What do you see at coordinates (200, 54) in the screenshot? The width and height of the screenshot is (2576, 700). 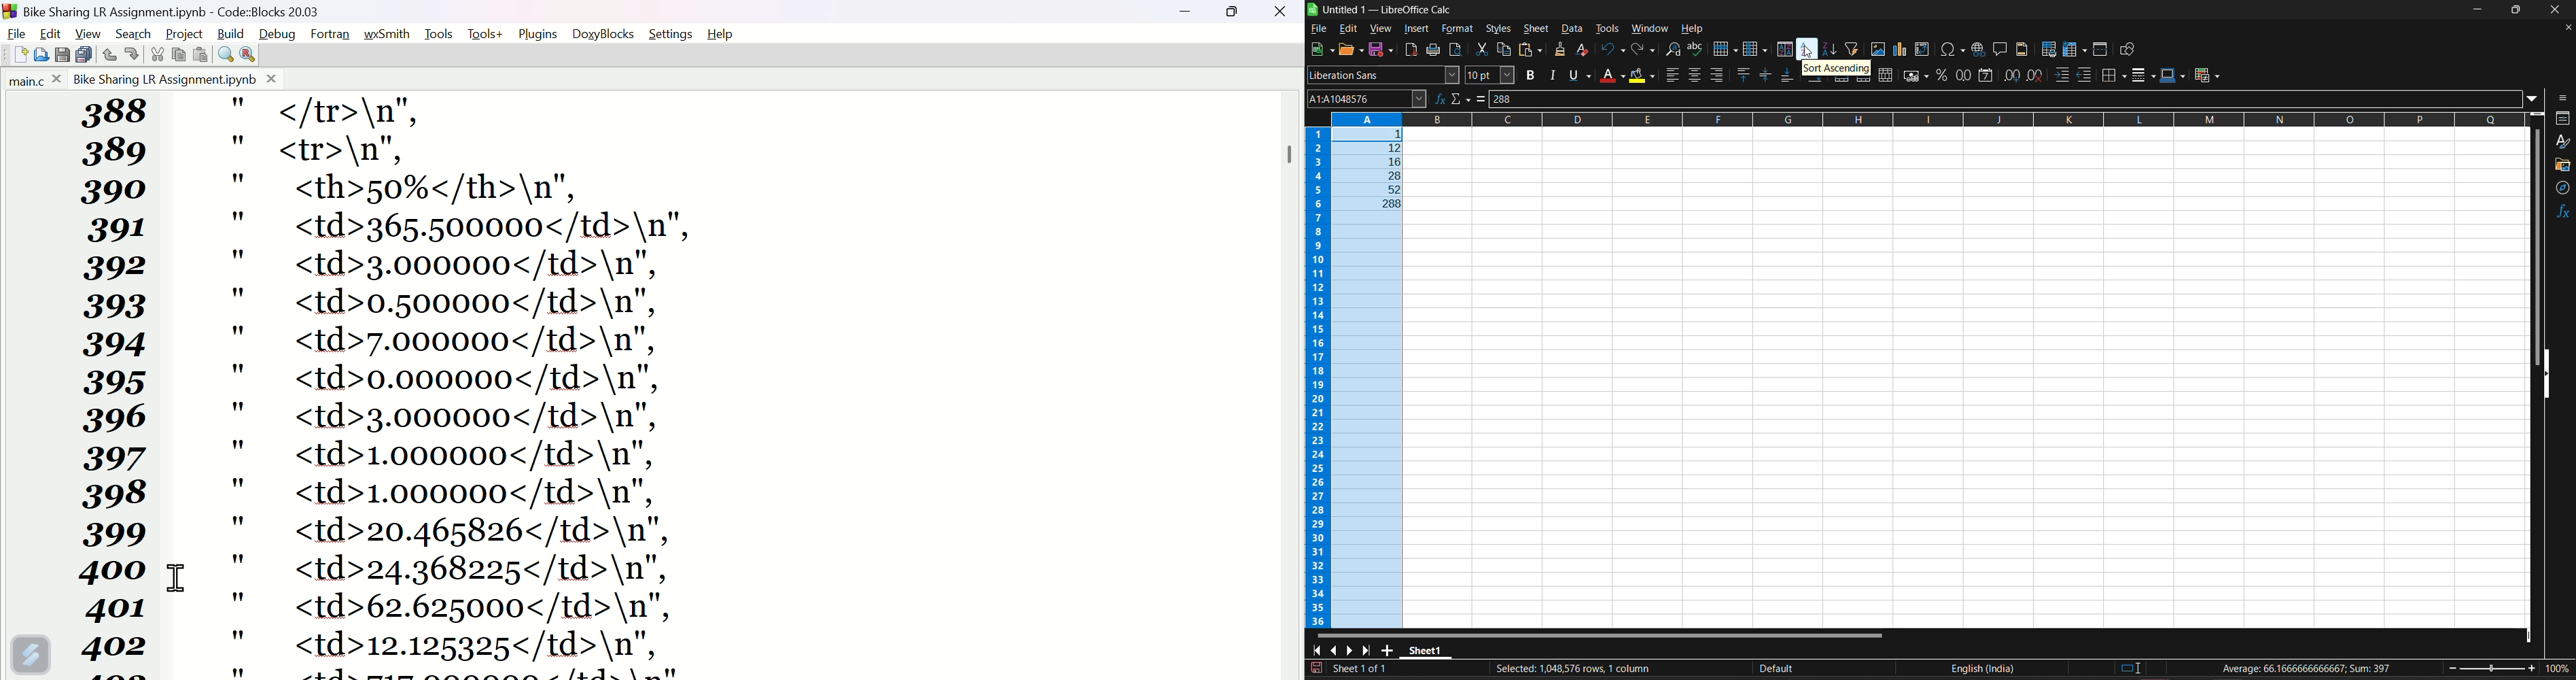 I see `Paste` at bounding box center [200, 54].